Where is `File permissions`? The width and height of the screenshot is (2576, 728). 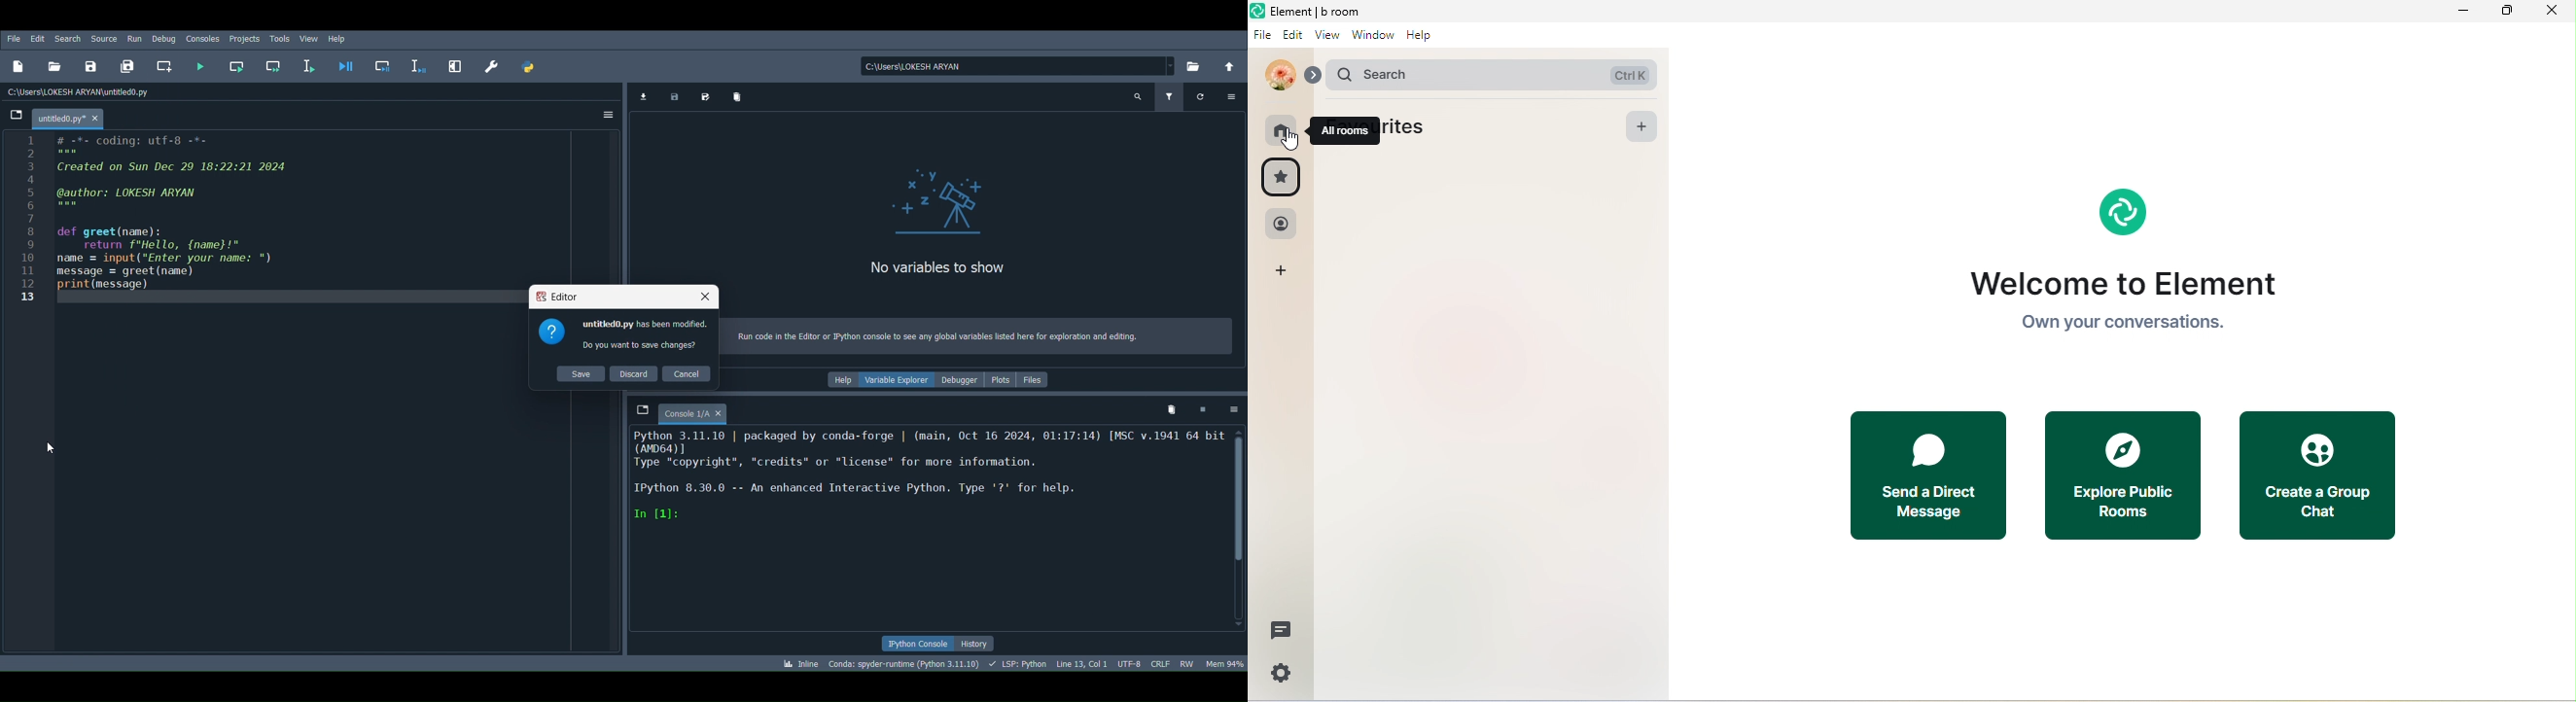 File permissions is located at coordinates (1187, 663).